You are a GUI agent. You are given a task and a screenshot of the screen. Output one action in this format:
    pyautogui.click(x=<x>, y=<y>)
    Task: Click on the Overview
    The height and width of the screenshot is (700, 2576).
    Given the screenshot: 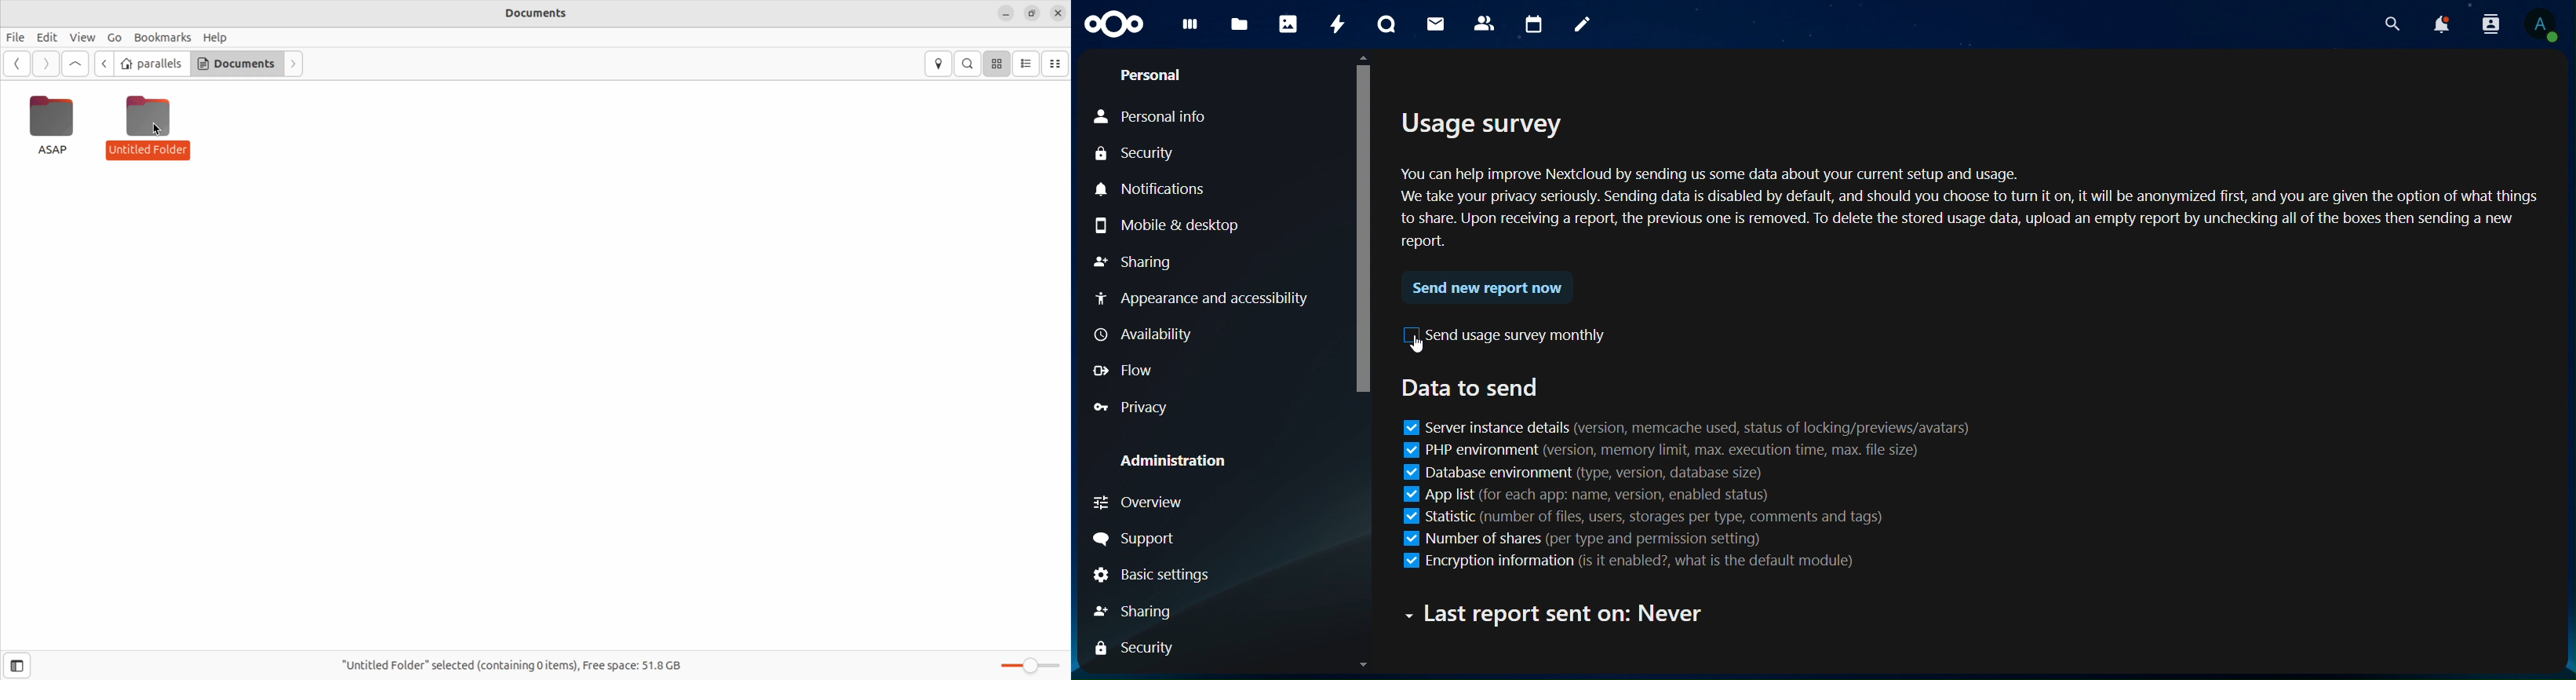 What is the action you would take?
    pyautogui.click(x=1143, y=503)
    